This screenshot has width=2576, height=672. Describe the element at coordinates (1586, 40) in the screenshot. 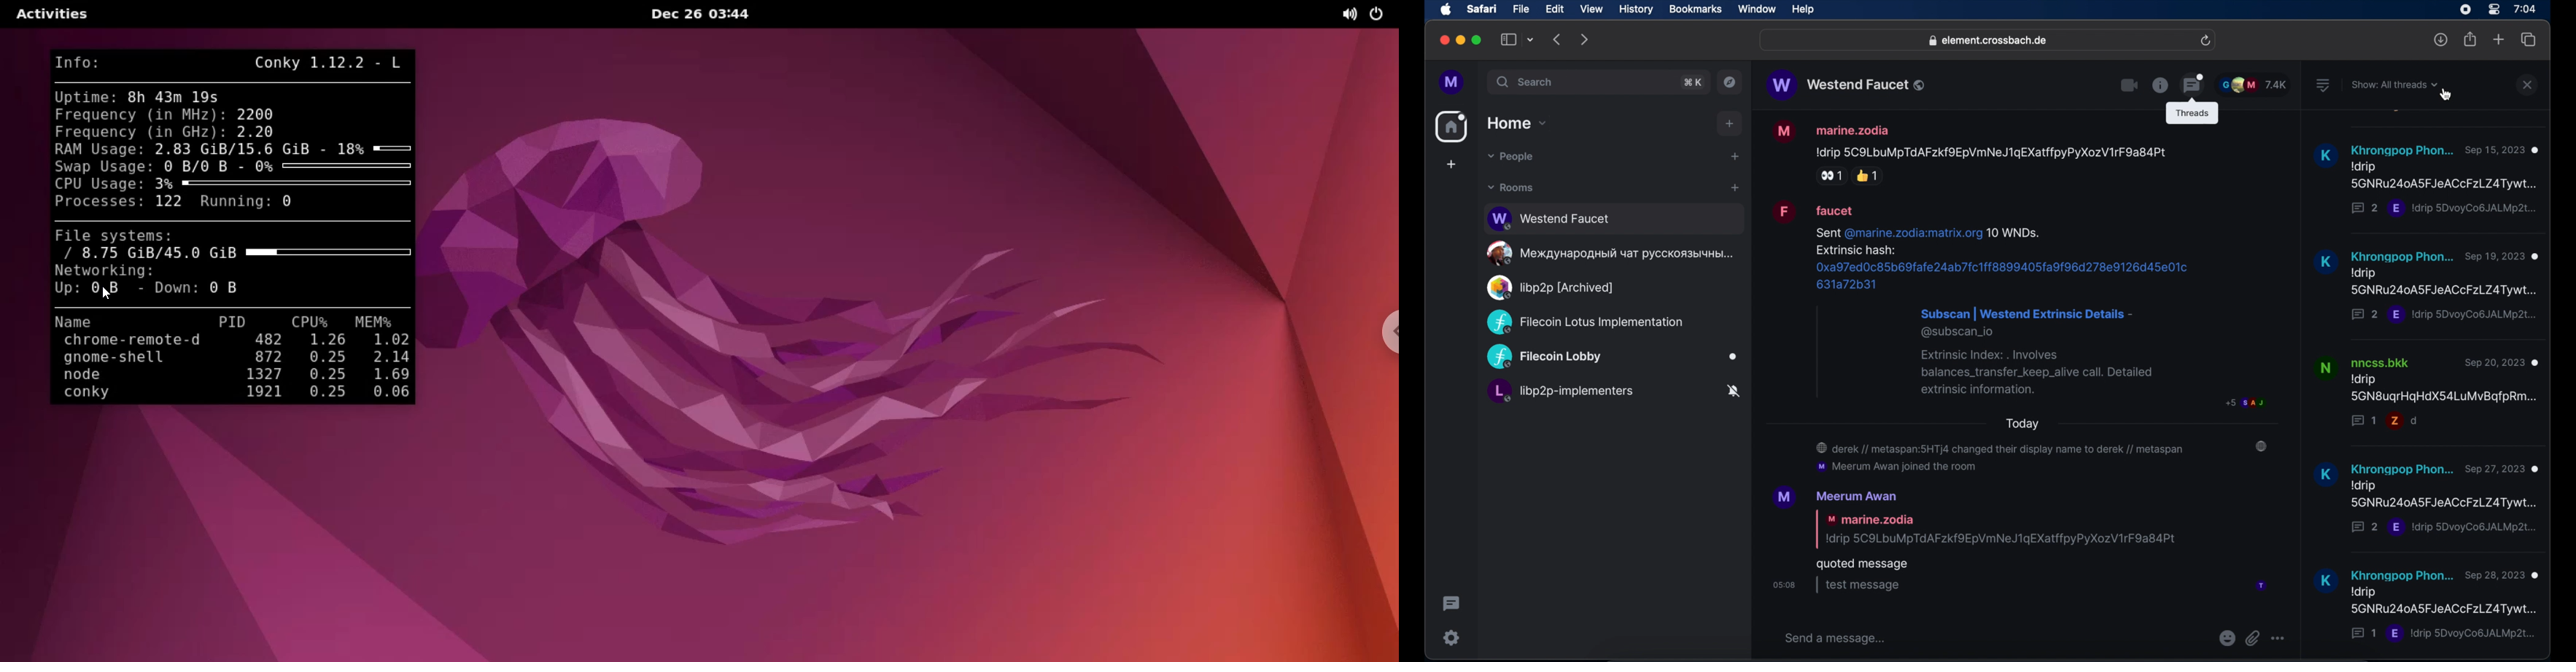

I see `forward` at that location.